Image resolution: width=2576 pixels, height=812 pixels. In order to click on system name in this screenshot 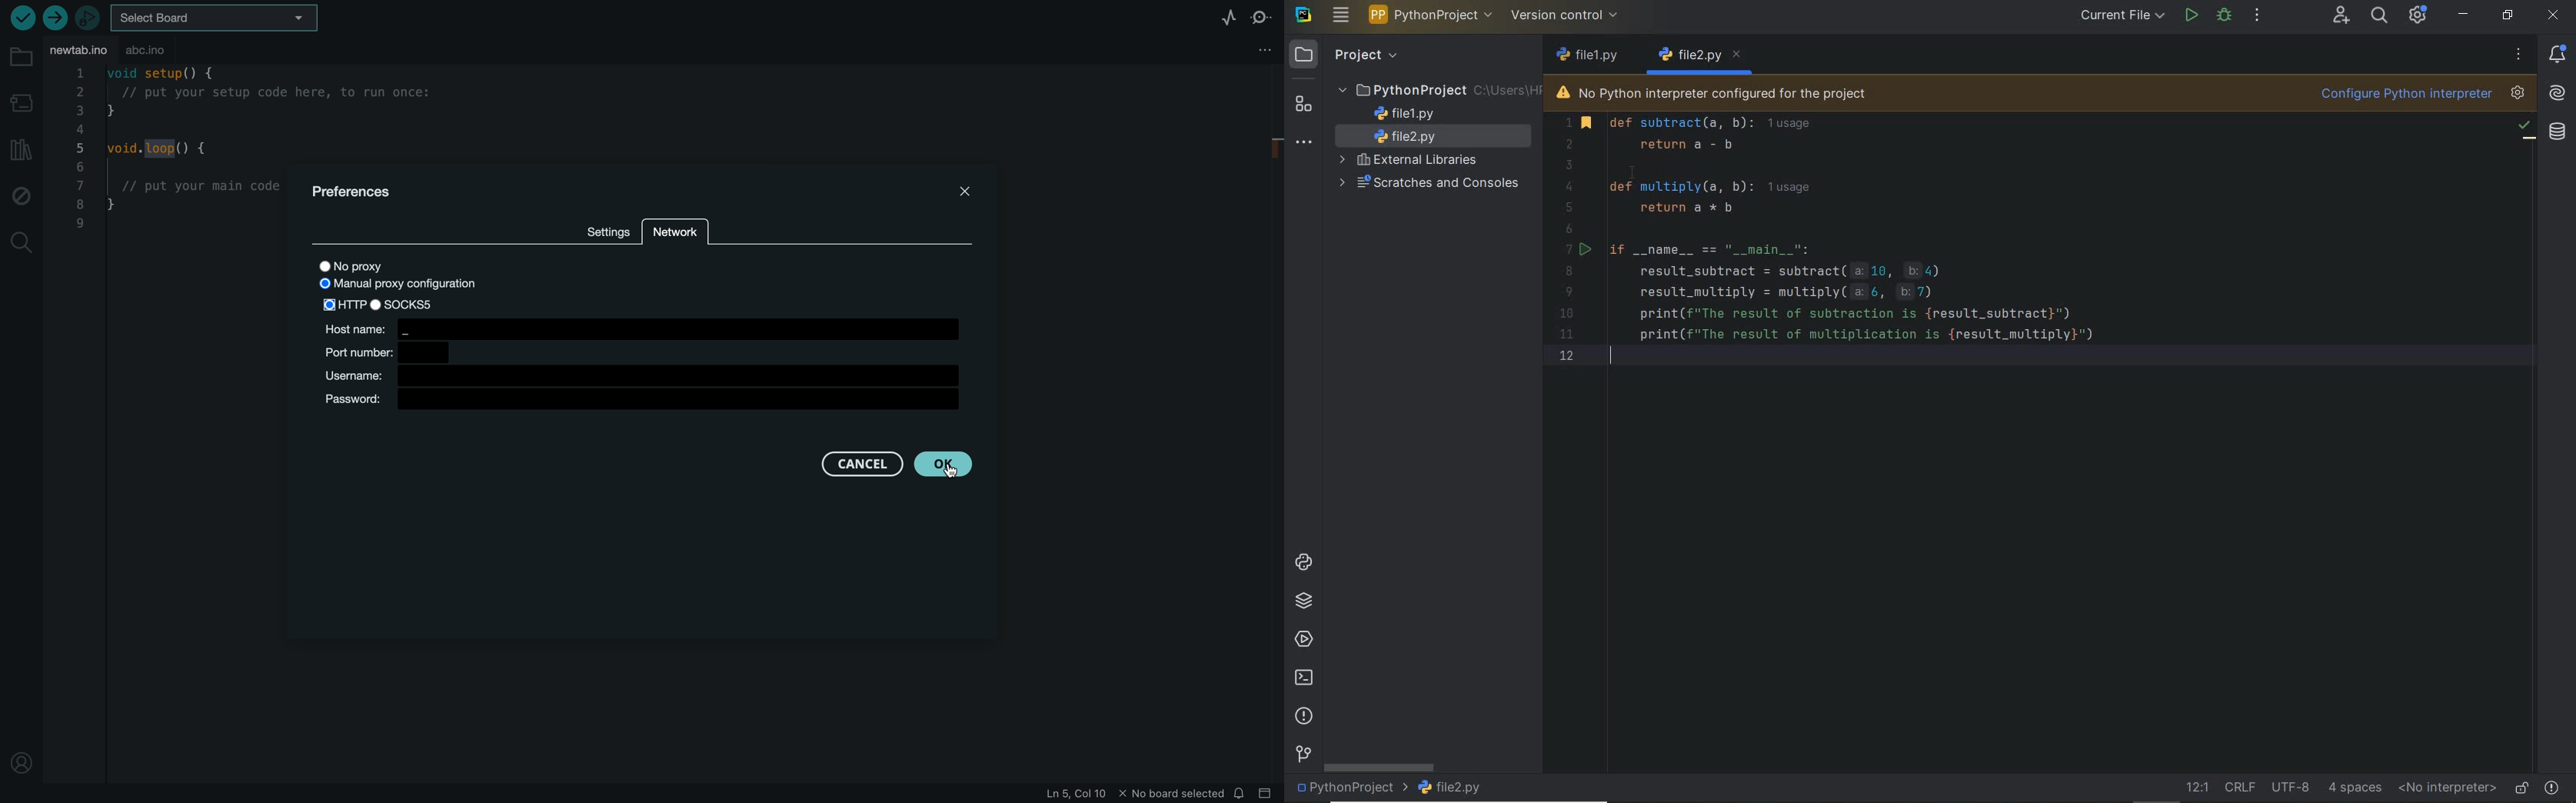, I will do `click(1305, 15)`.